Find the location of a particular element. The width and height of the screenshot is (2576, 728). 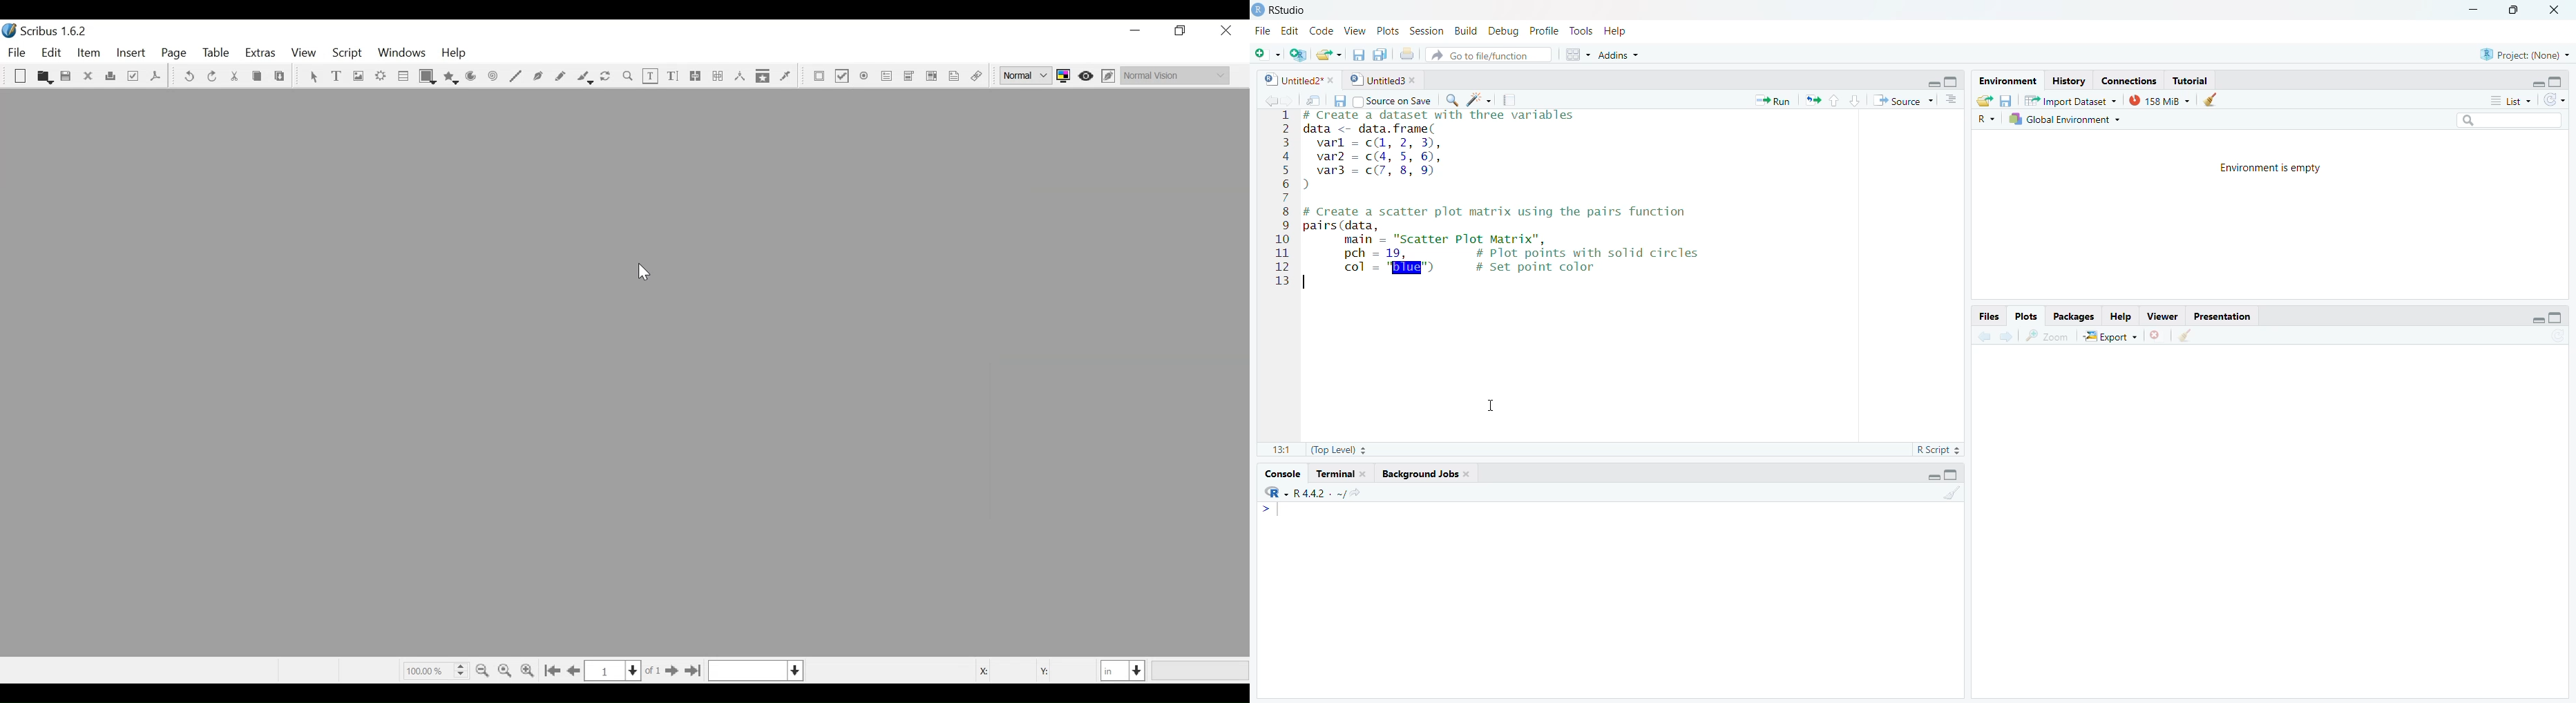

* Run is located at coordinates (1771, 99).